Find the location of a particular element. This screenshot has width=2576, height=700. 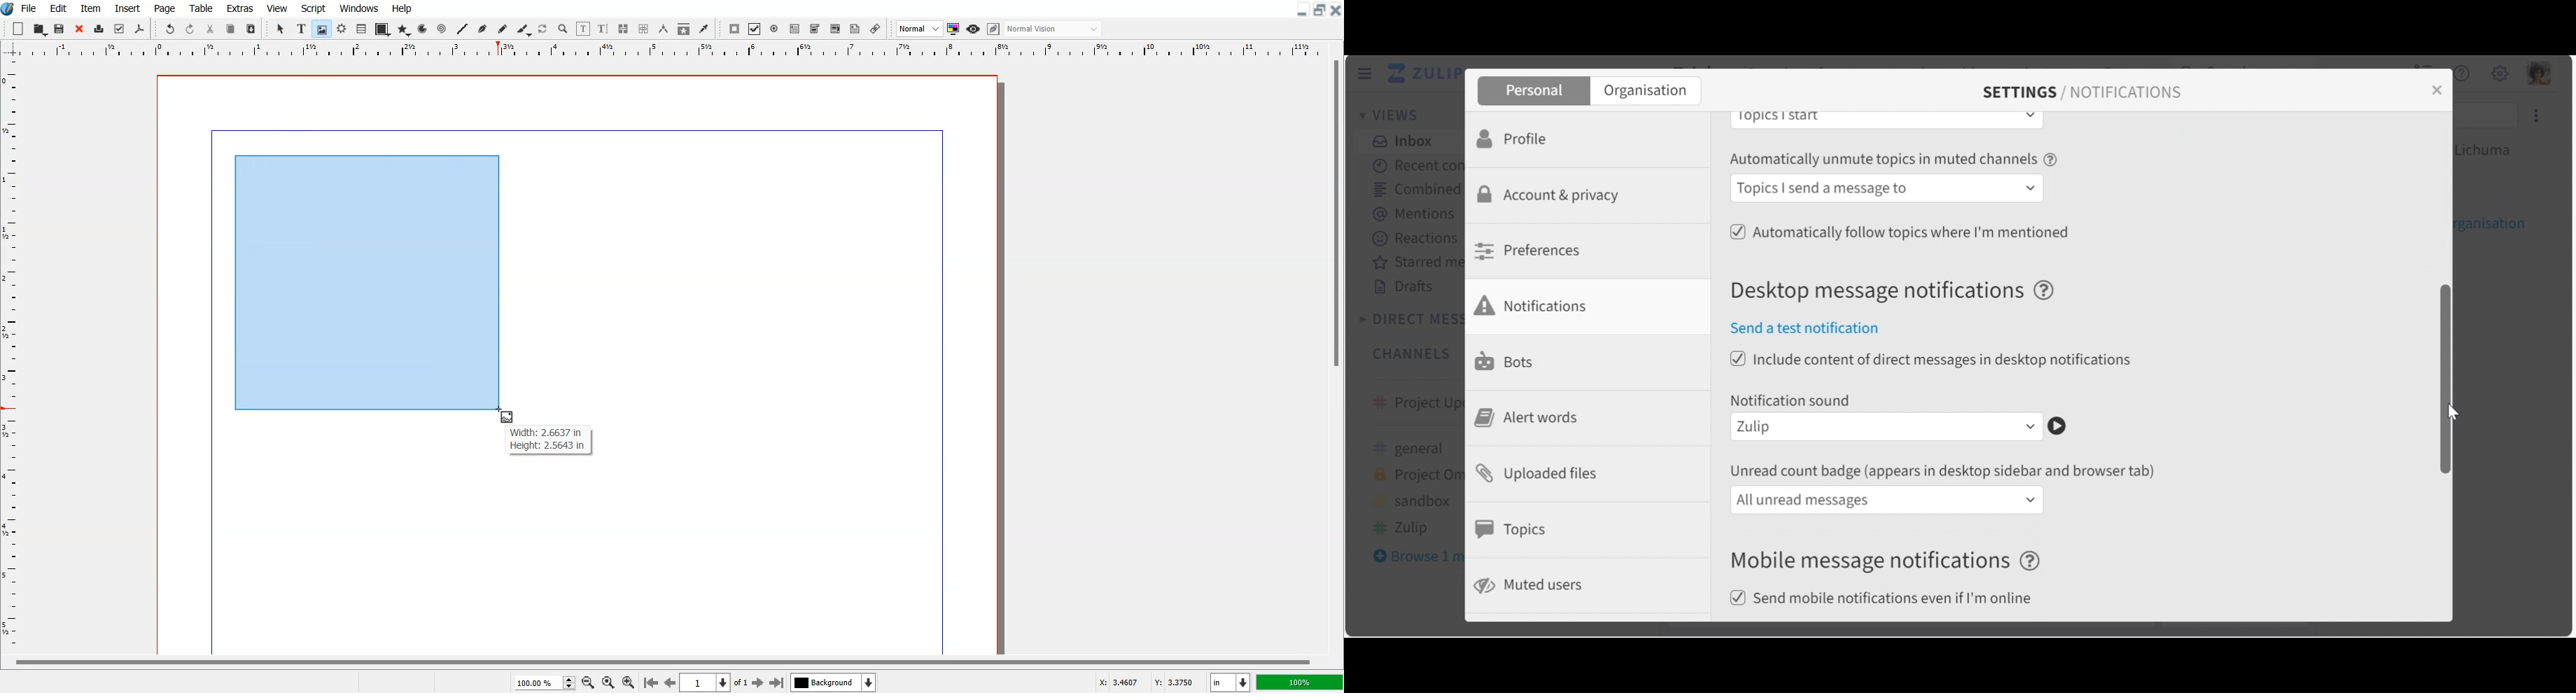

Bezier Curve is located at coordinates (482, 29).